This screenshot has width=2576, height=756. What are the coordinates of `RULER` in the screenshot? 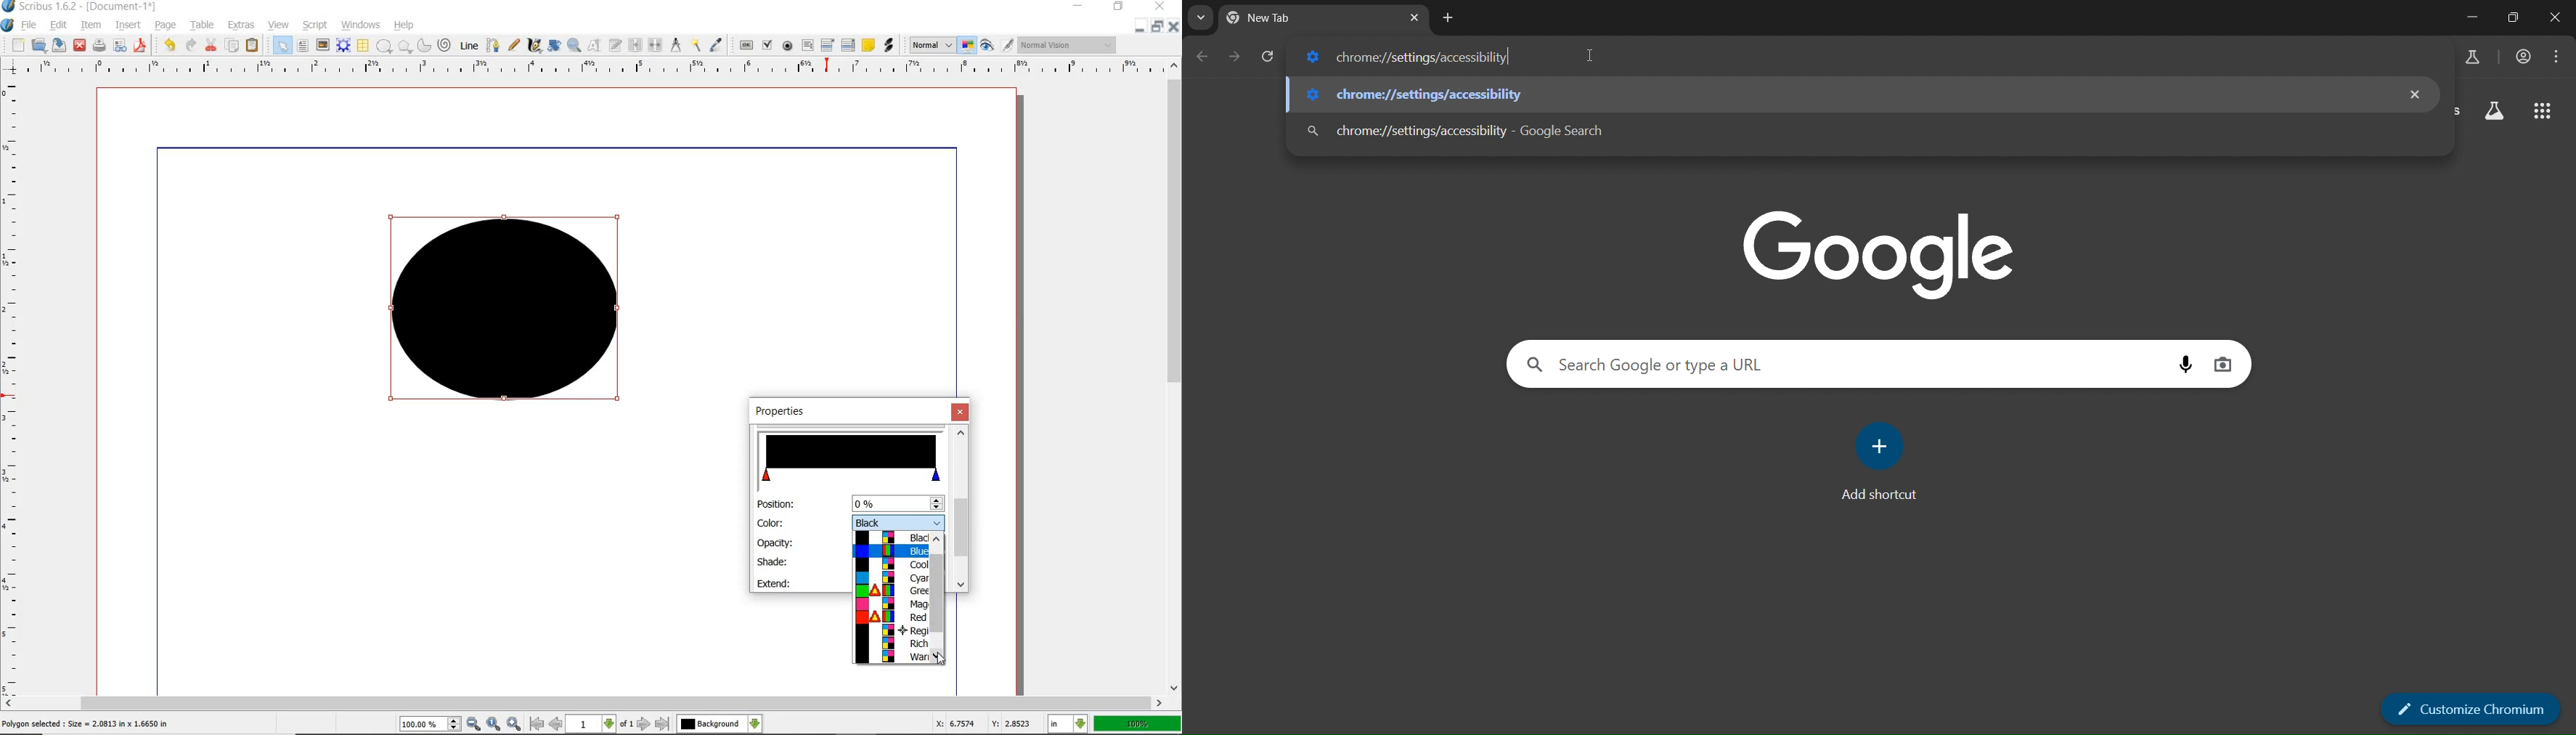 It's located at (588, 69).